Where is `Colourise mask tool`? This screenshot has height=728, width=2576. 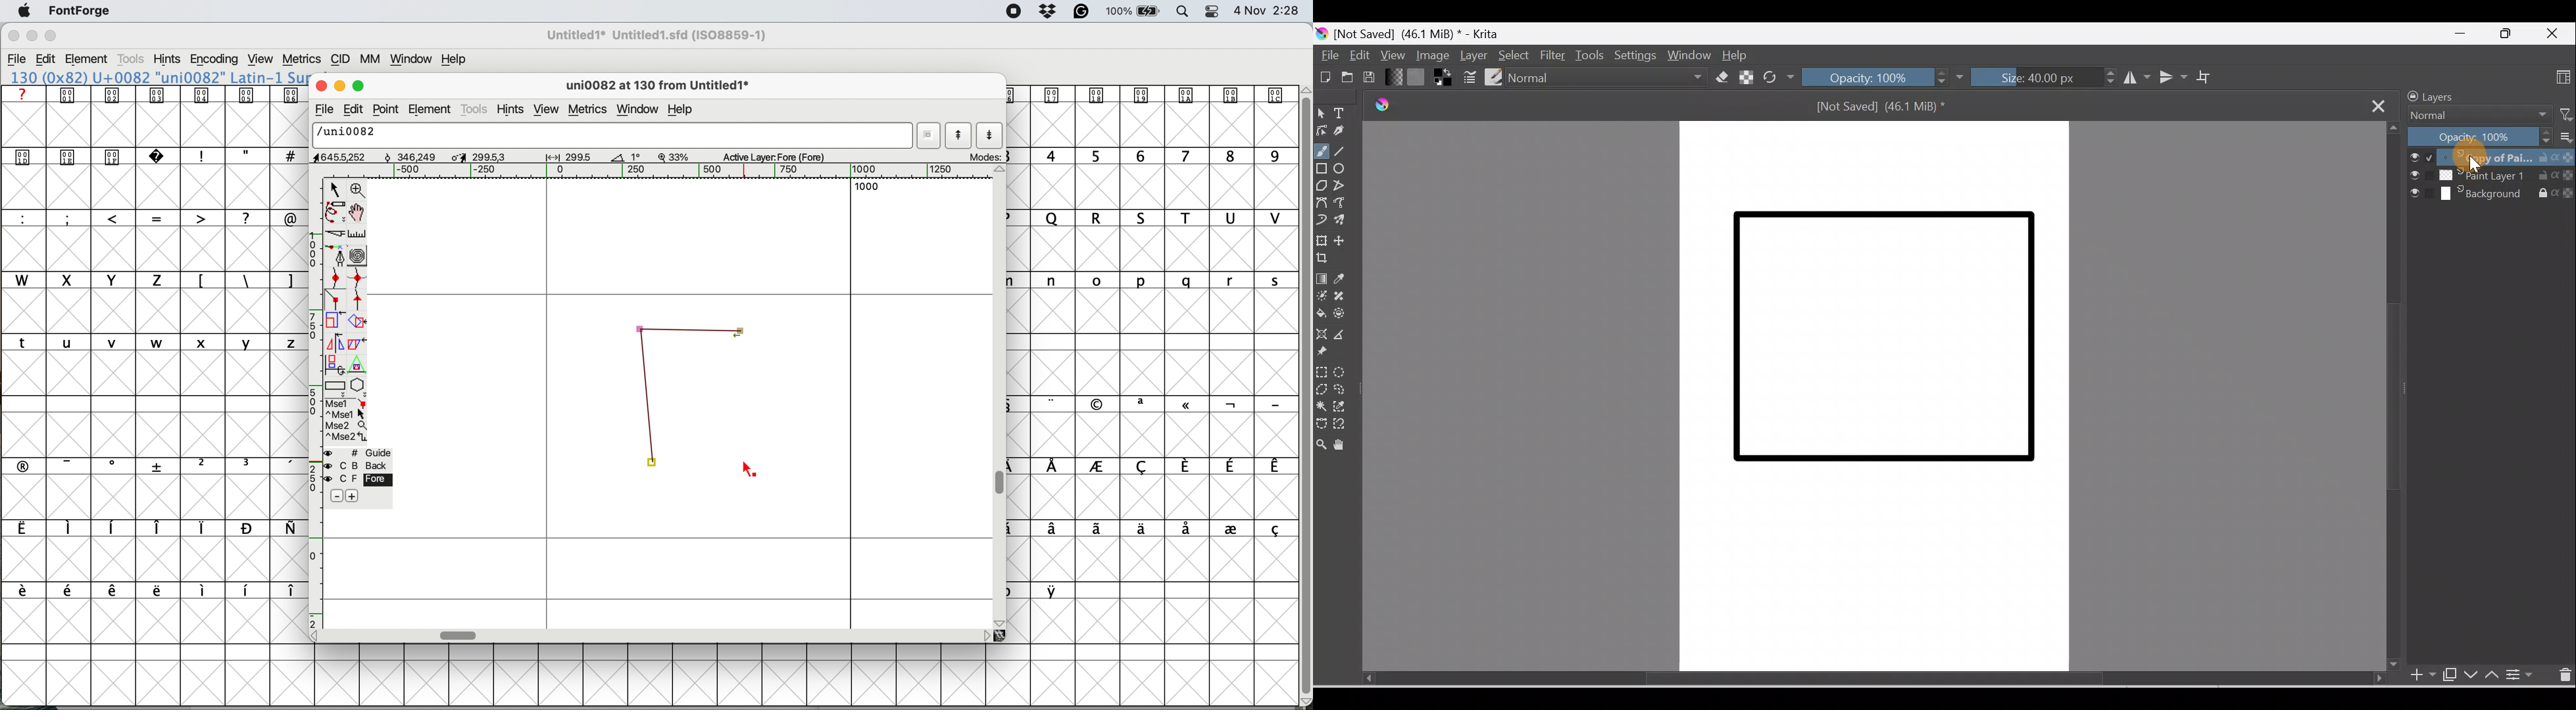 Colourise mask tool is located at coordinates (1322, 296).